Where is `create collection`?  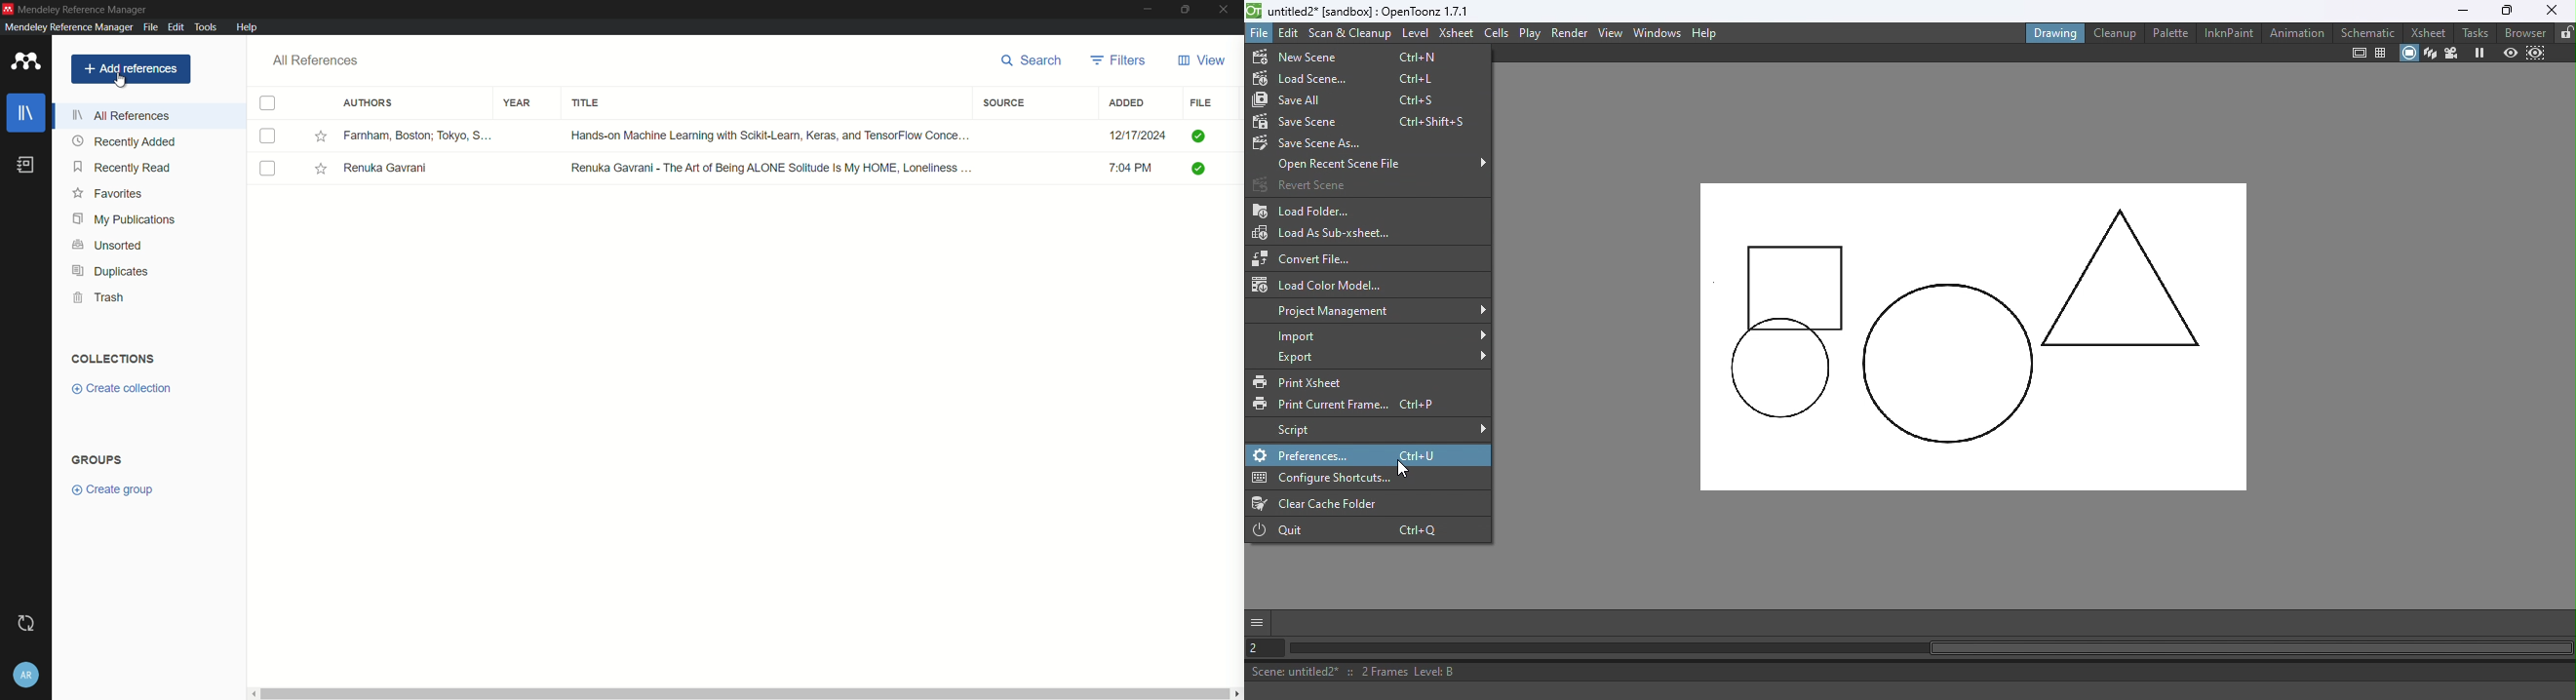 create collection is located at coordinates (121, 388).